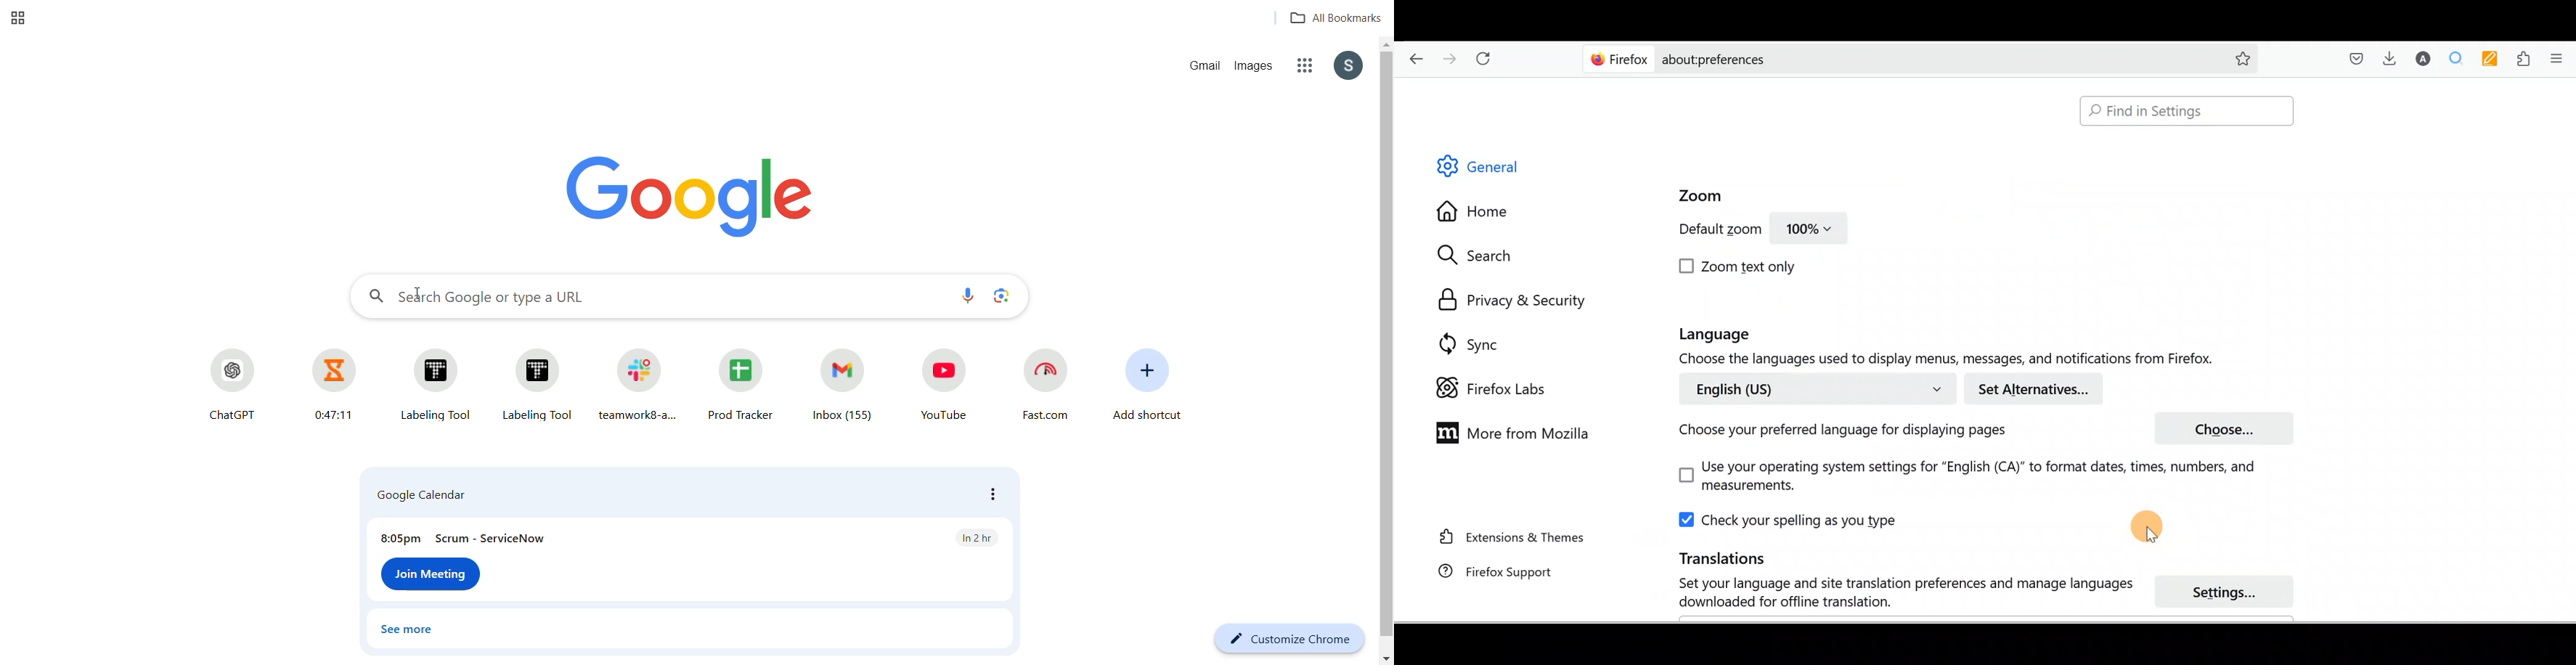 Image resolution: width=2576 pixels, height=672 pixels. What do you see at coordinates (2187, 111) in the screenshot?
I see `Find in Settings` at bounding box center [2187, 111].